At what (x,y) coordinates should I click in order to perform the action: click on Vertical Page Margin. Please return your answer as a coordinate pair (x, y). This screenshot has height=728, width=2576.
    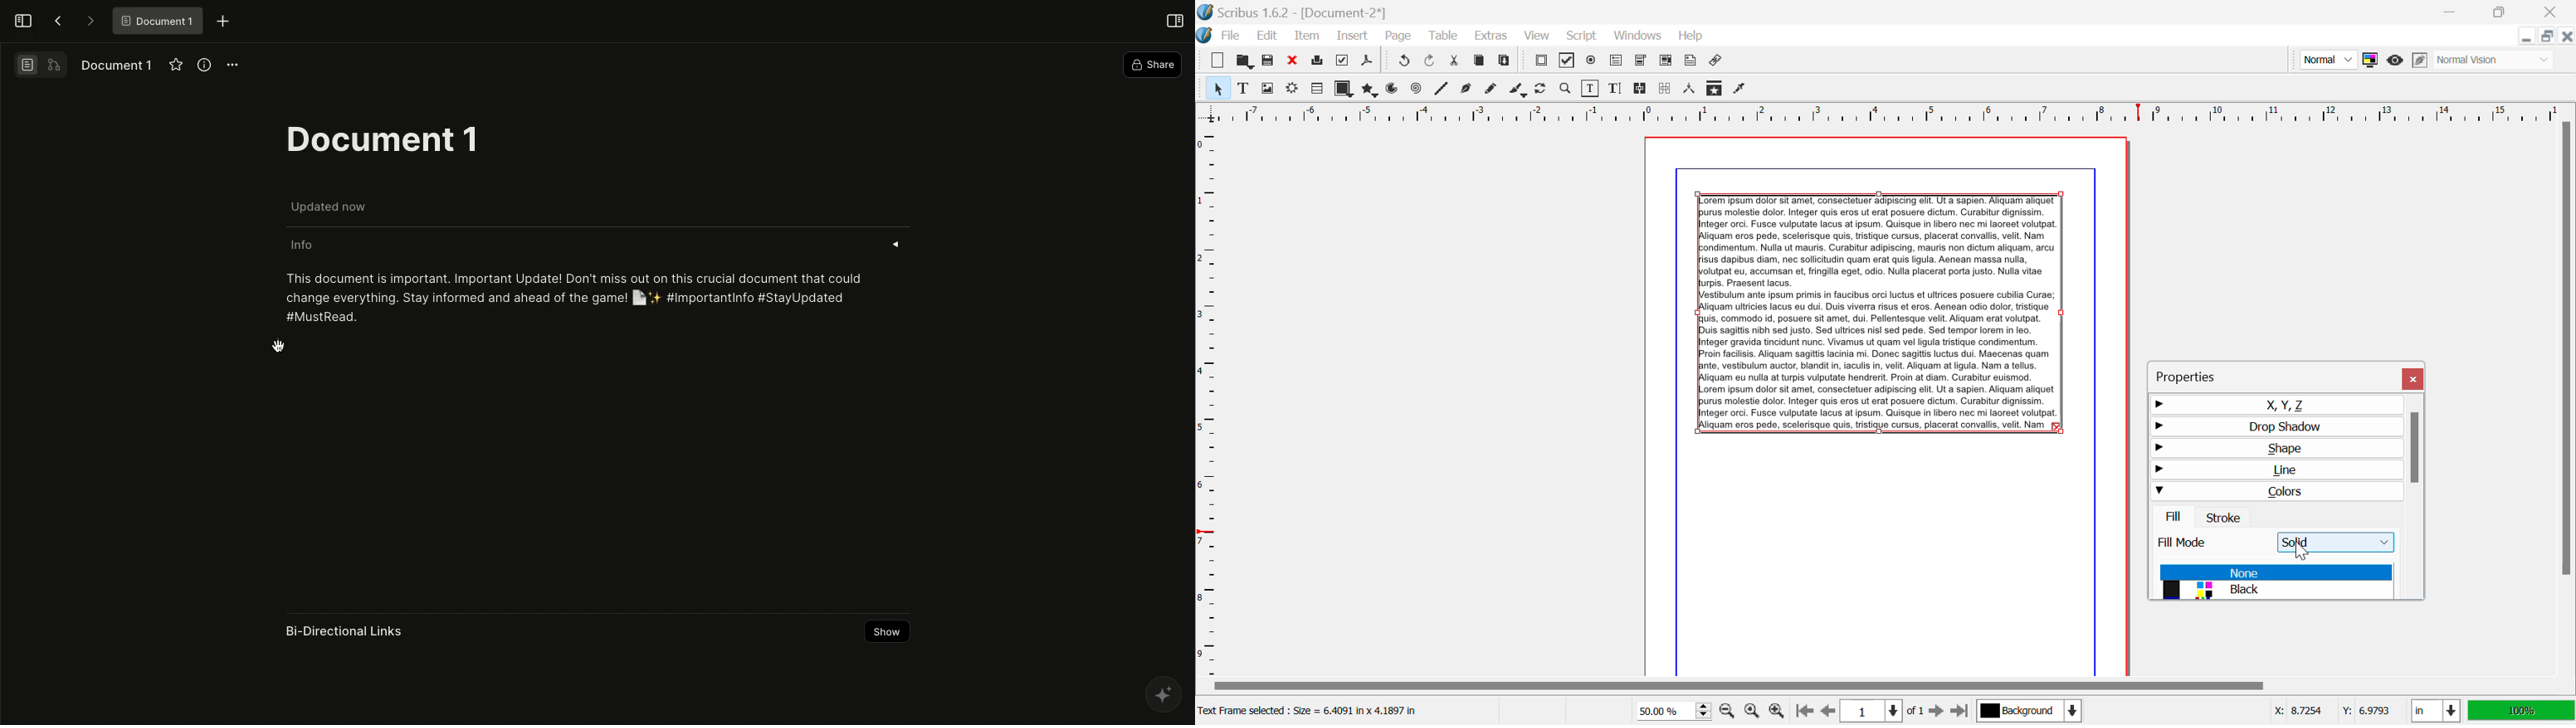
    Looking at the image, I should click on (1907, 112).